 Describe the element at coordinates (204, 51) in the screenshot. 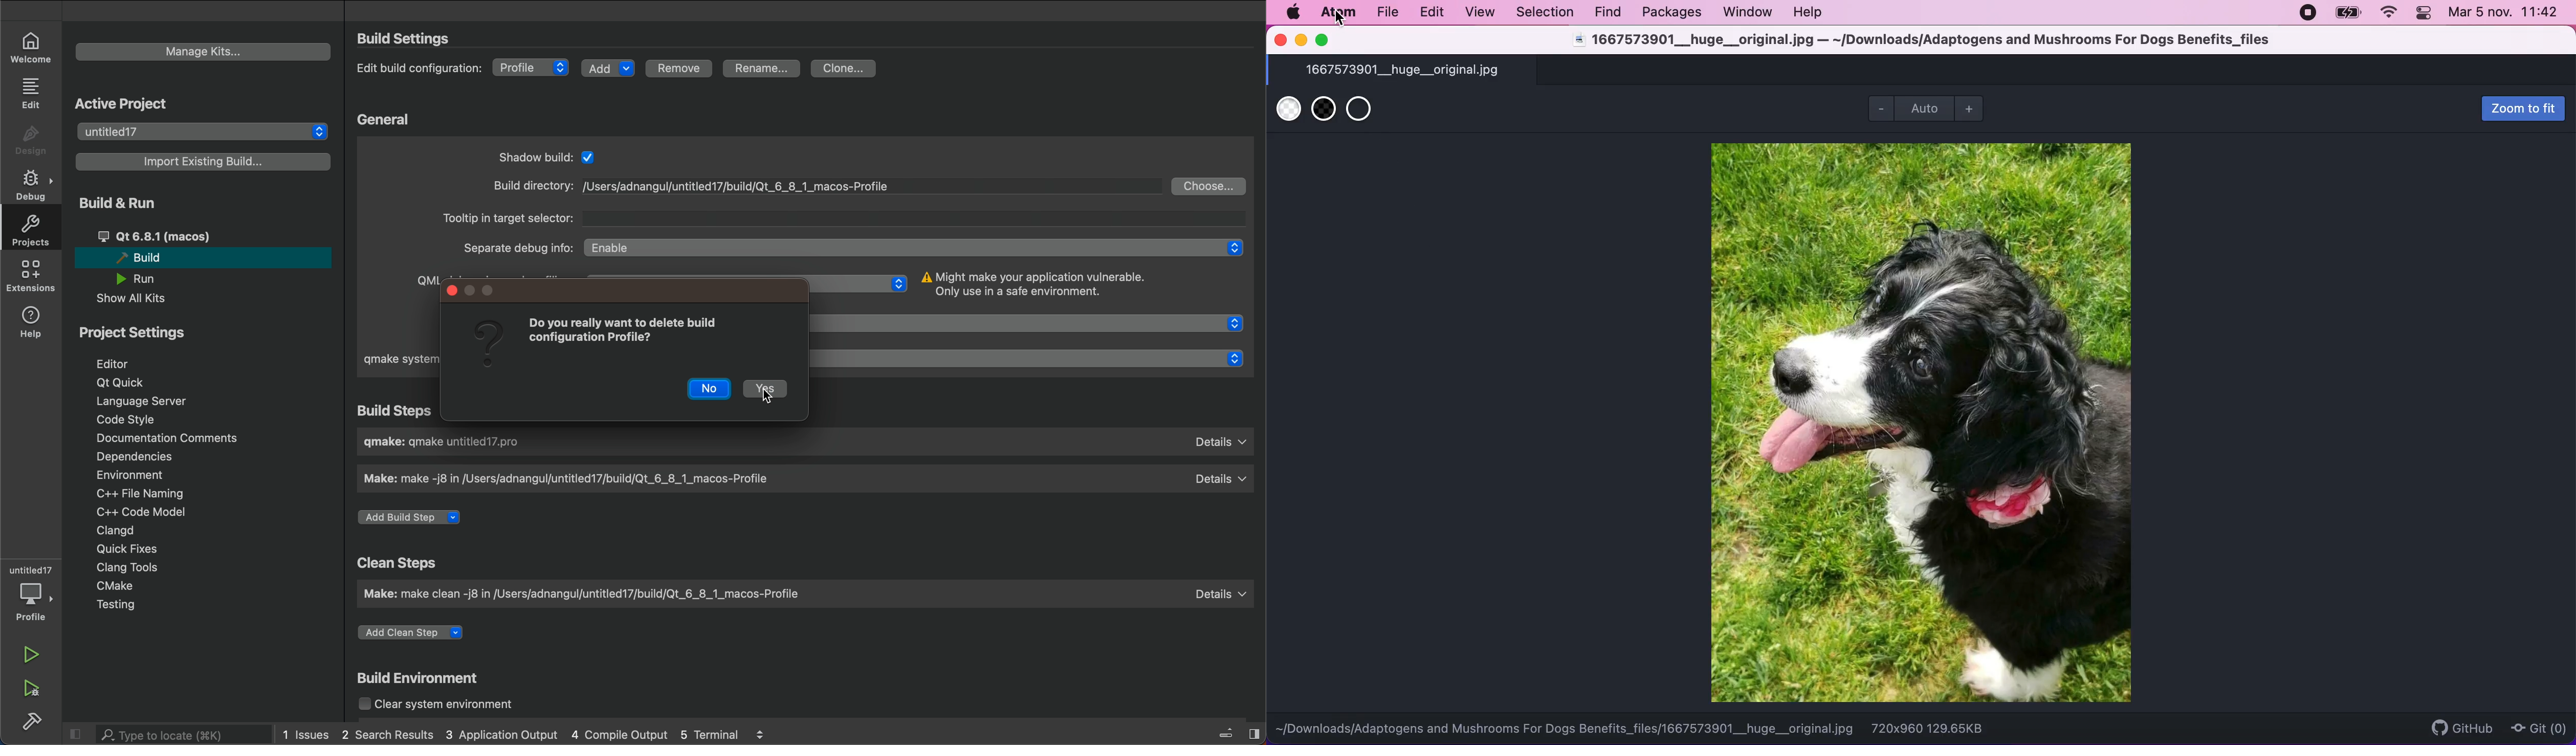

I see `manage kits` at that location.